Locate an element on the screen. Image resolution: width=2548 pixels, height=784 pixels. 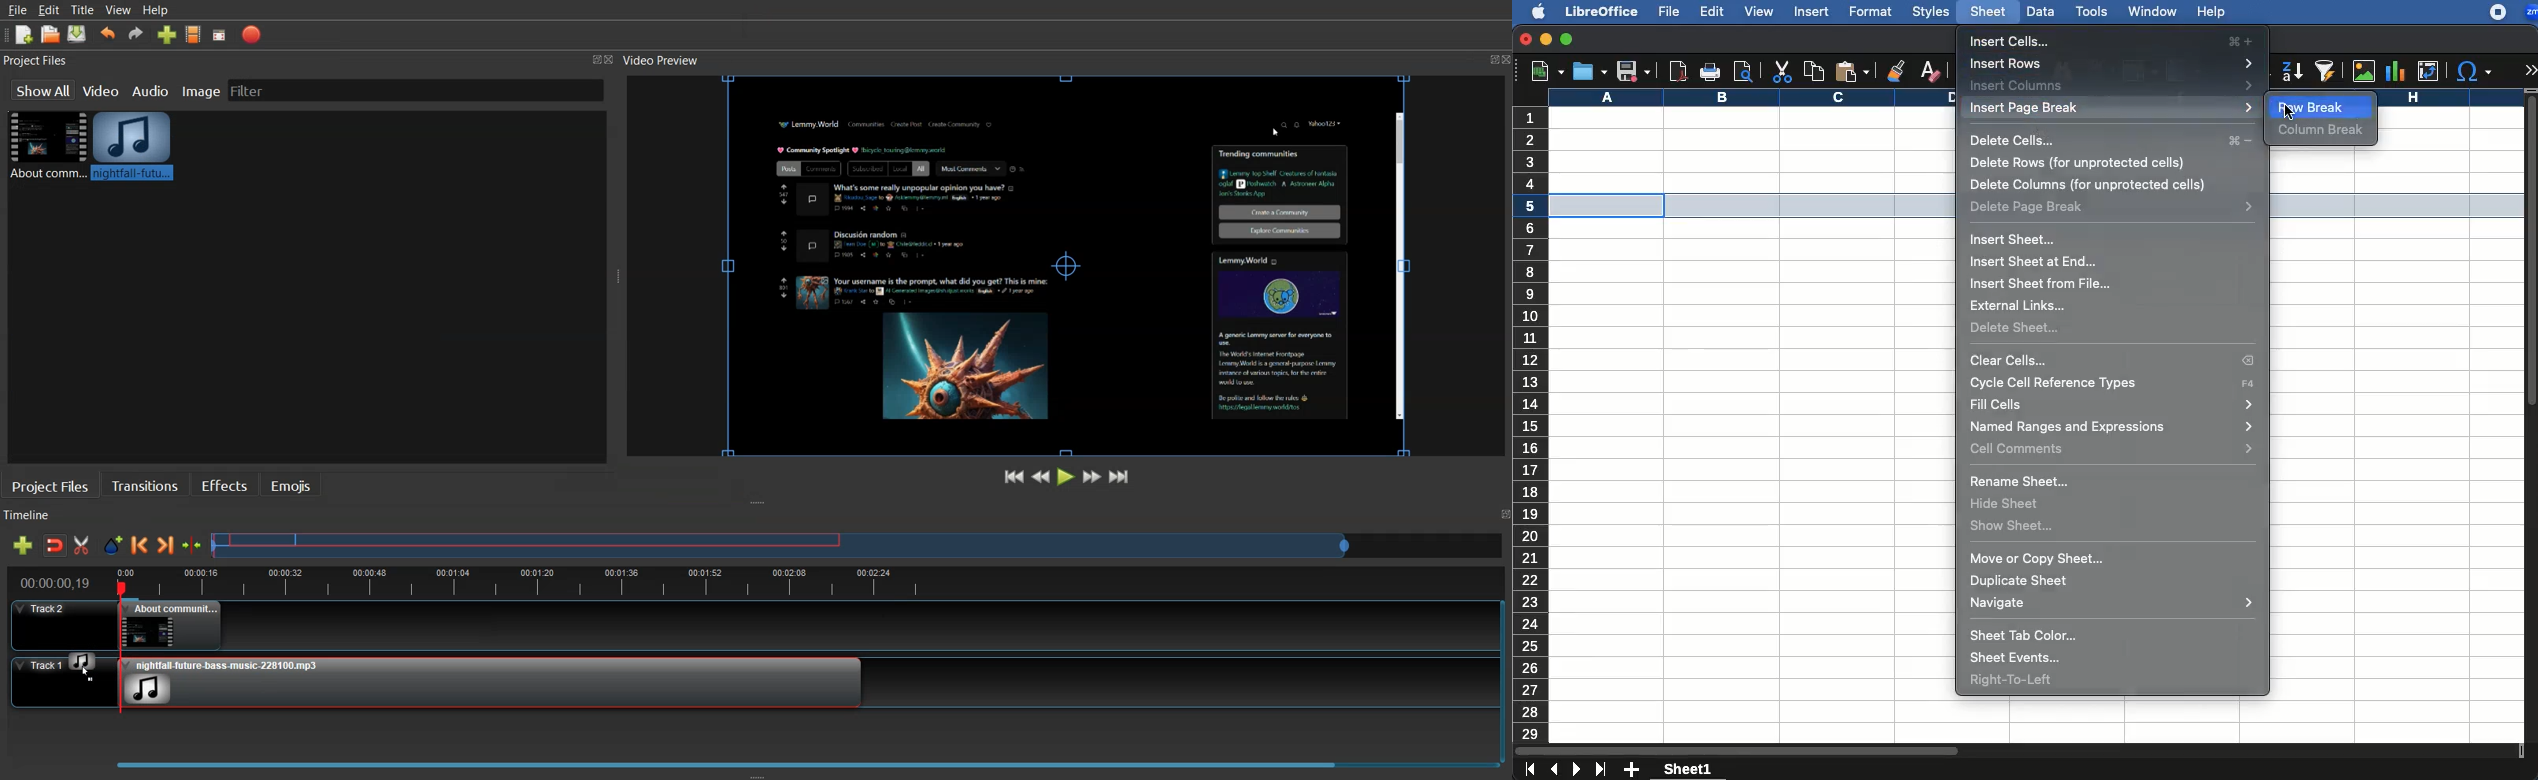
timeline view is located at coordinates (748, 581).